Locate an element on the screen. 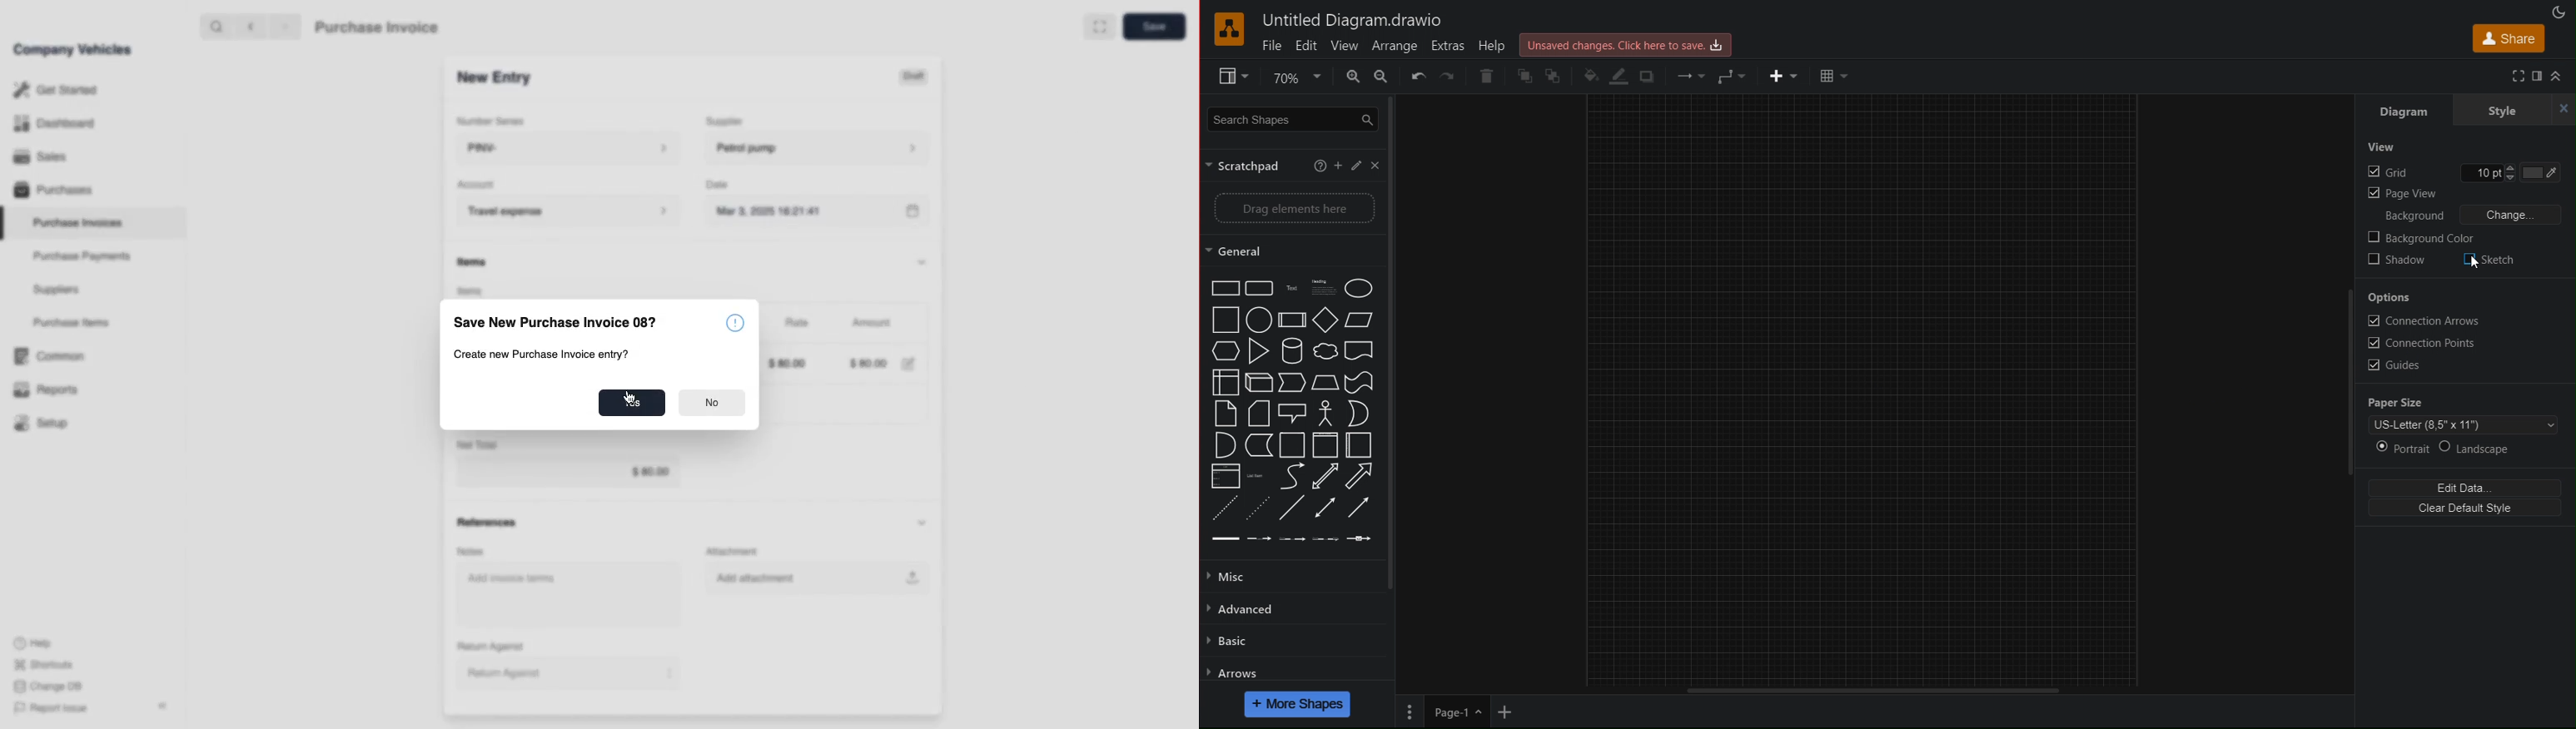 Image resolution: width=2576 pixels, height=756 pixels. General is located at coordinates (1287, 251).